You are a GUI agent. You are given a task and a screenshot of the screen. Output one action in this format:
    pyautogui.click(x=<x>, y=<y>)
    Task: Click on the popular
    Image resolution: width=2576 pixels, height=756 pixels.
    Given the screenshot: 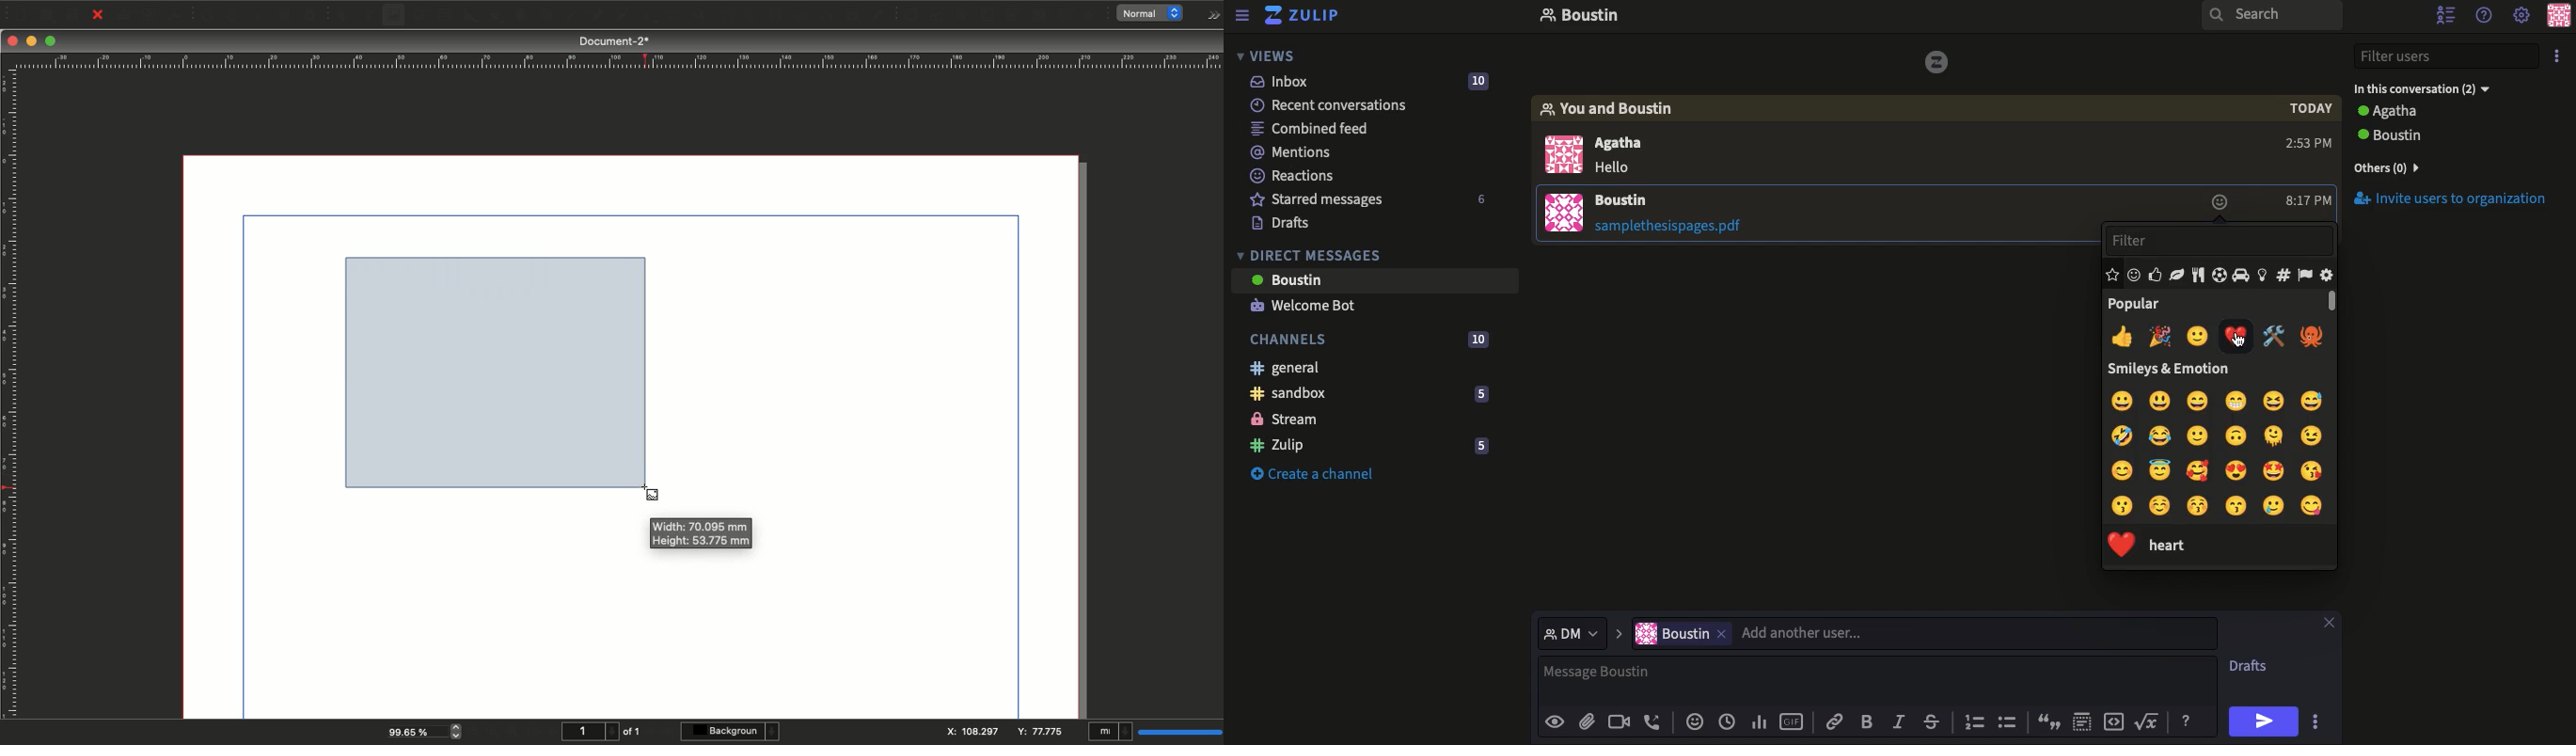 What is the action you would take?
    pyautogui.click(x=2137, y=304)
    